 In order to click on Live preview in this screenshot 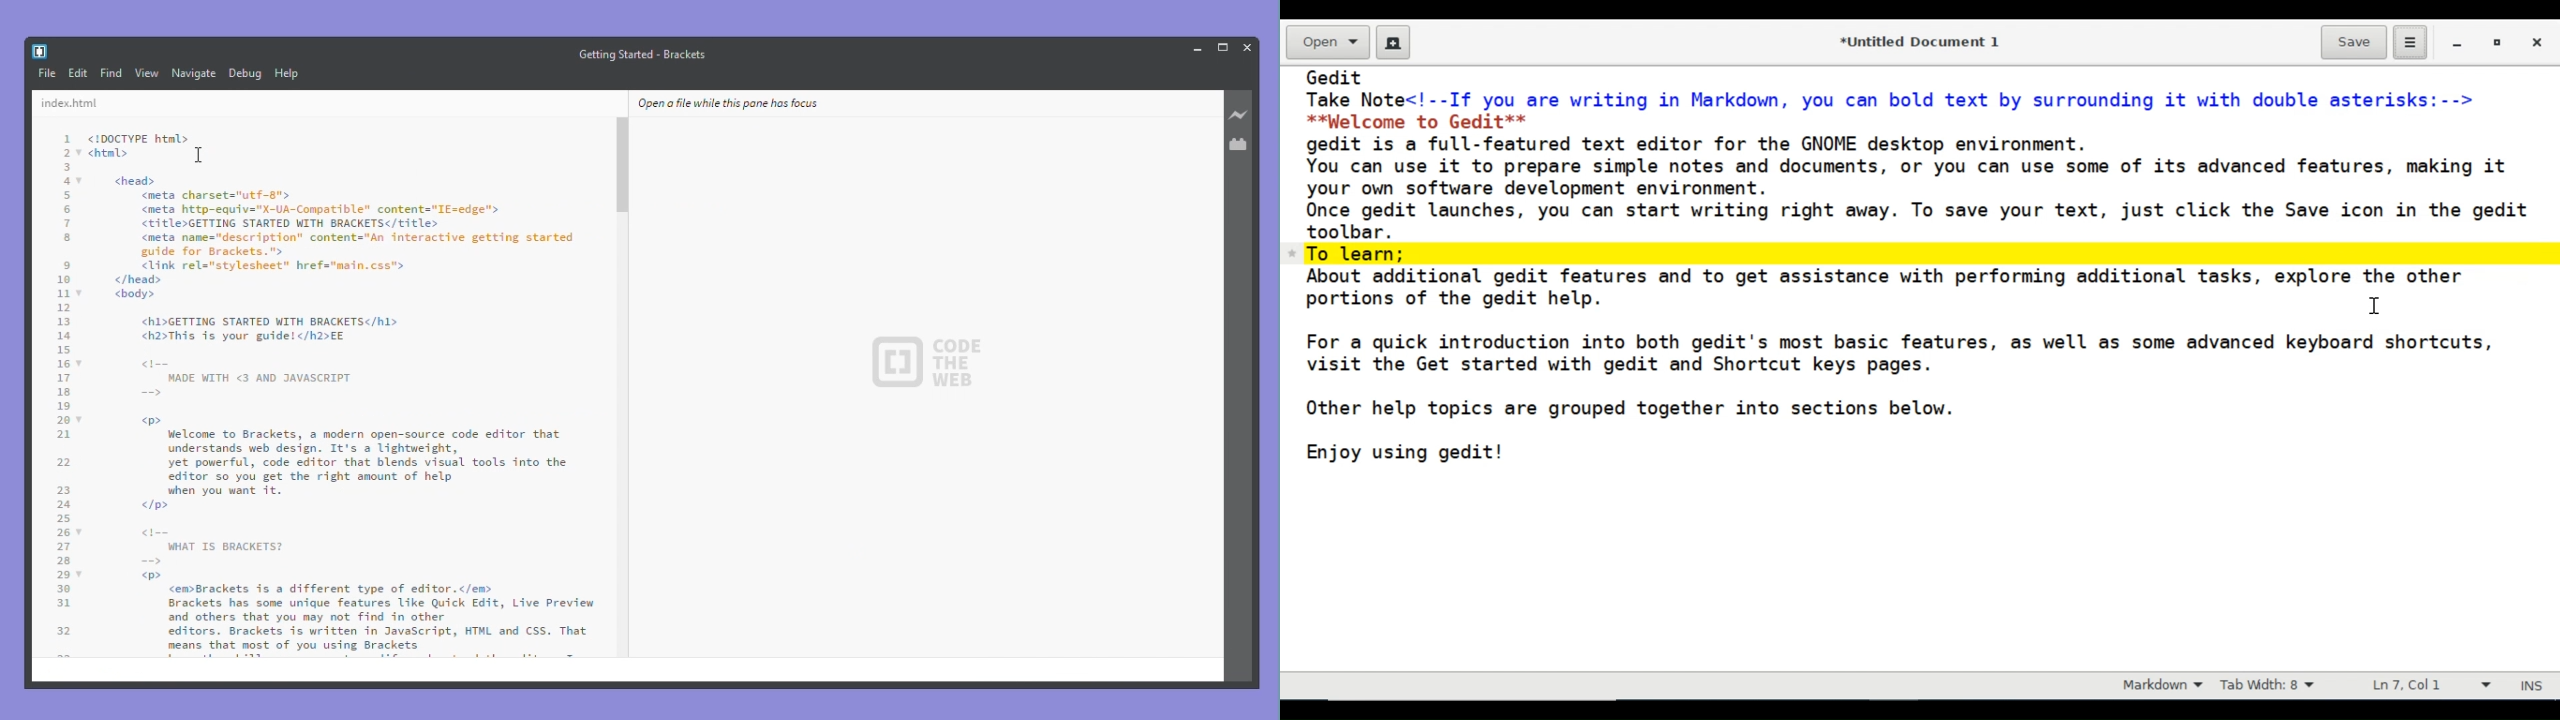, I will do `click(1241, 116)`.